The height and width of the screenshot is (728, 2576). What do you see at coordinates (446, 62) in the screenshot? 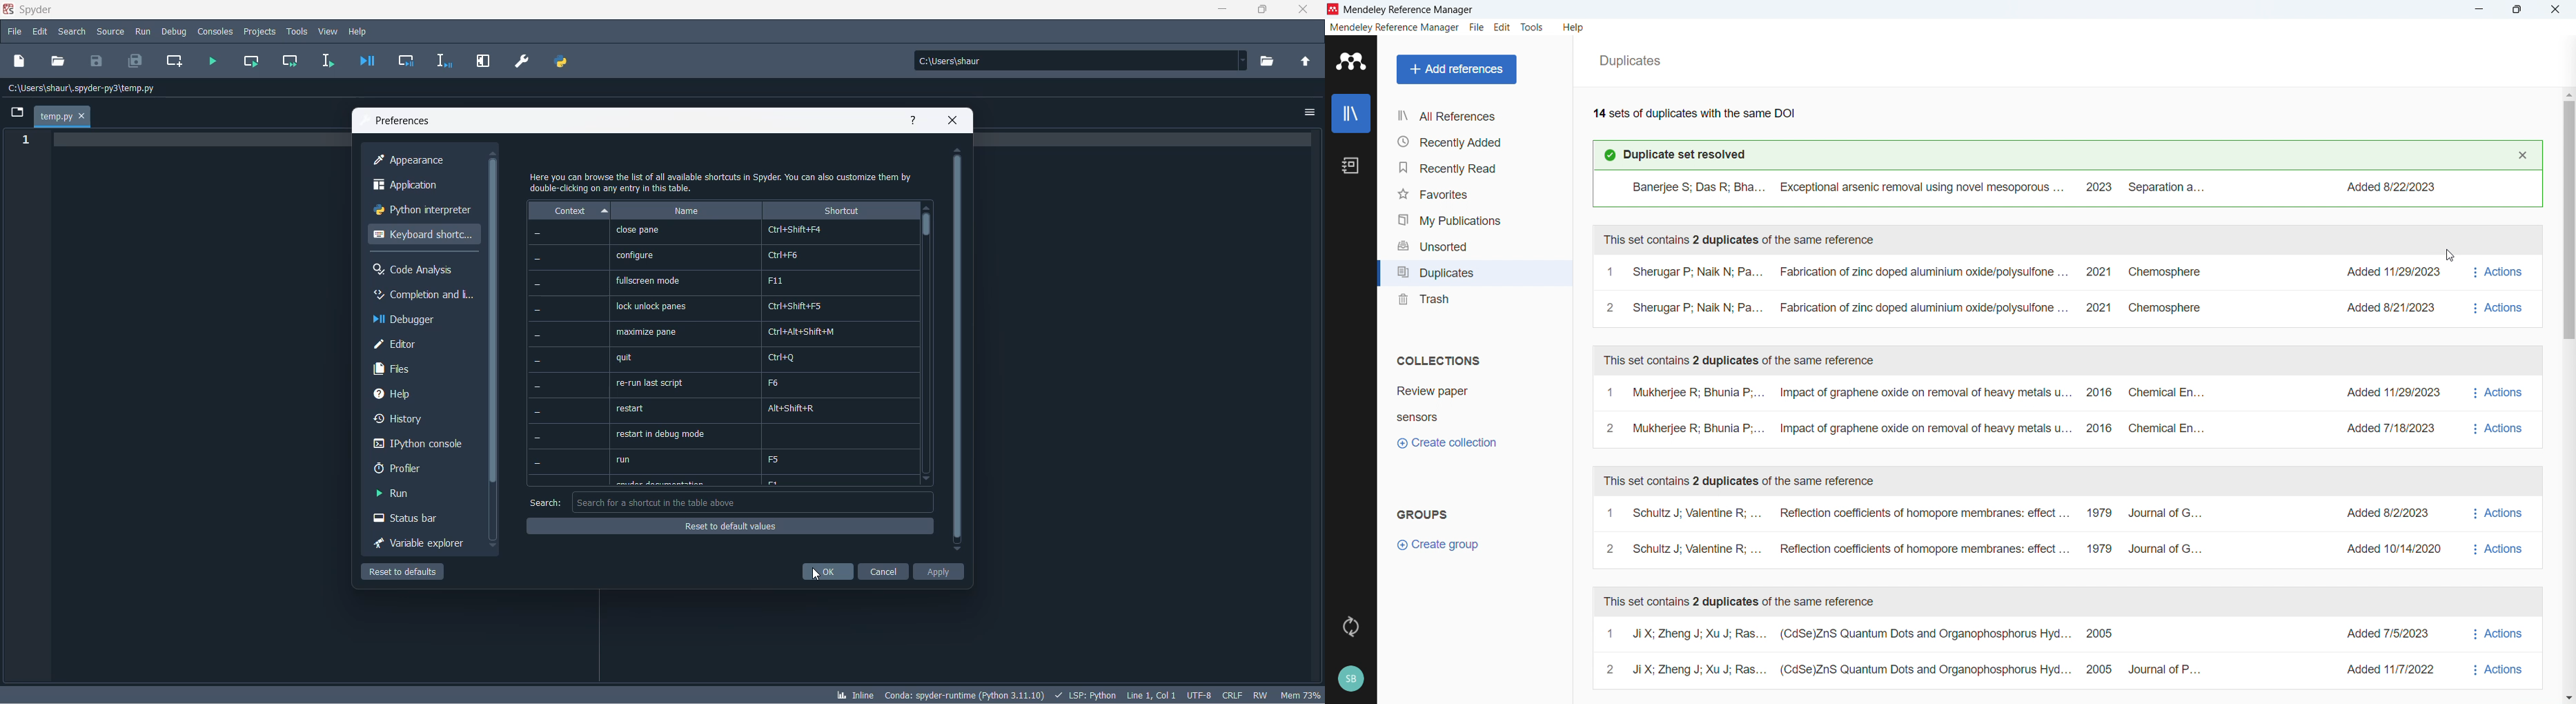
I see `debug selection` at bounding box center [446, 62].